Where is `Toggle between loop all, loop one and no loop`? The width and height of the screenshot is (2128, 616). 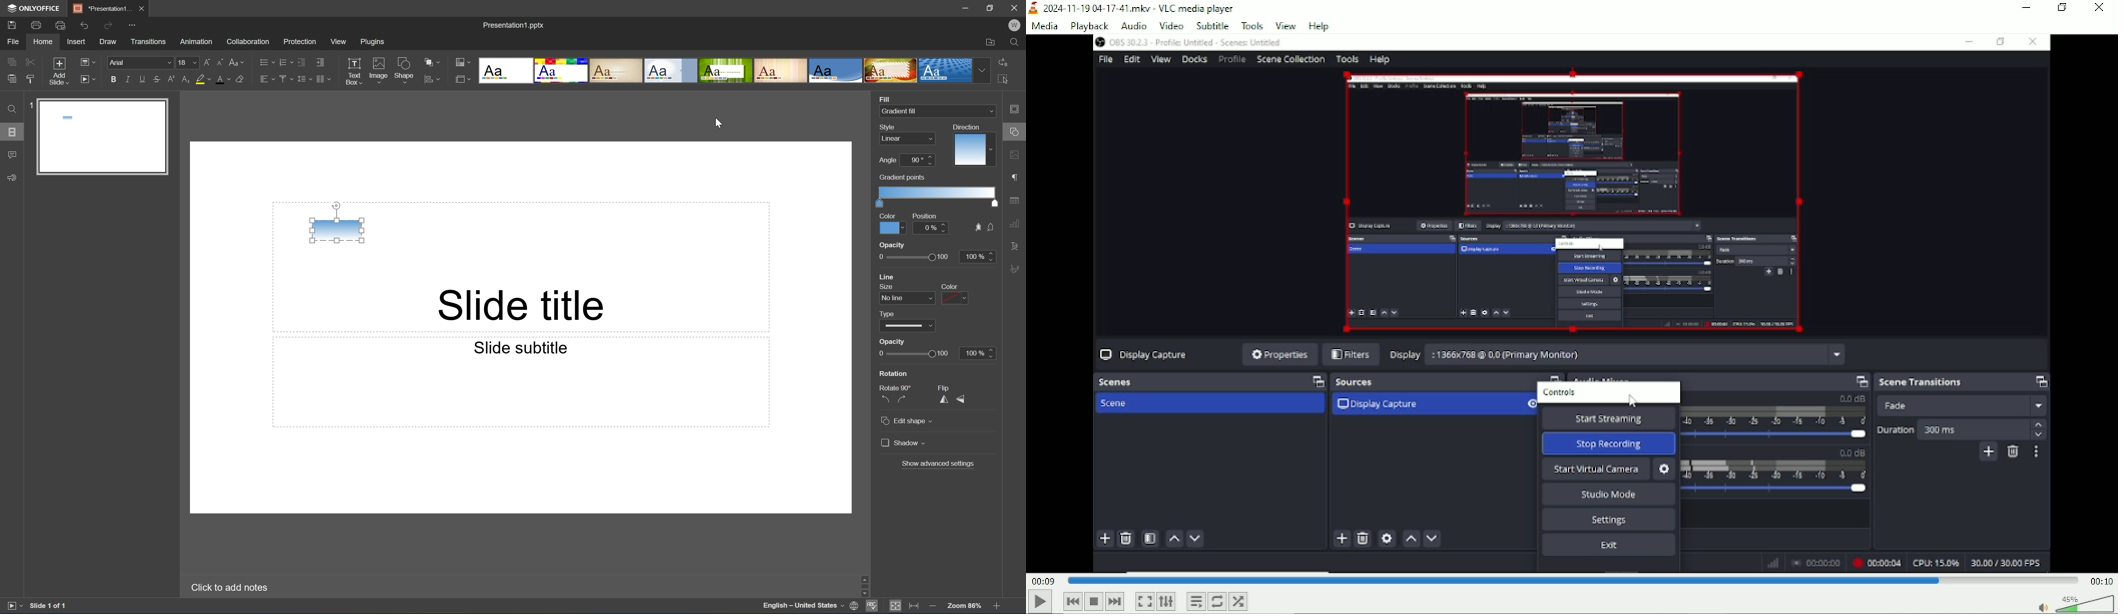 Toggle between loop all, loop one and no loop is located at coordinates (1217, 601).